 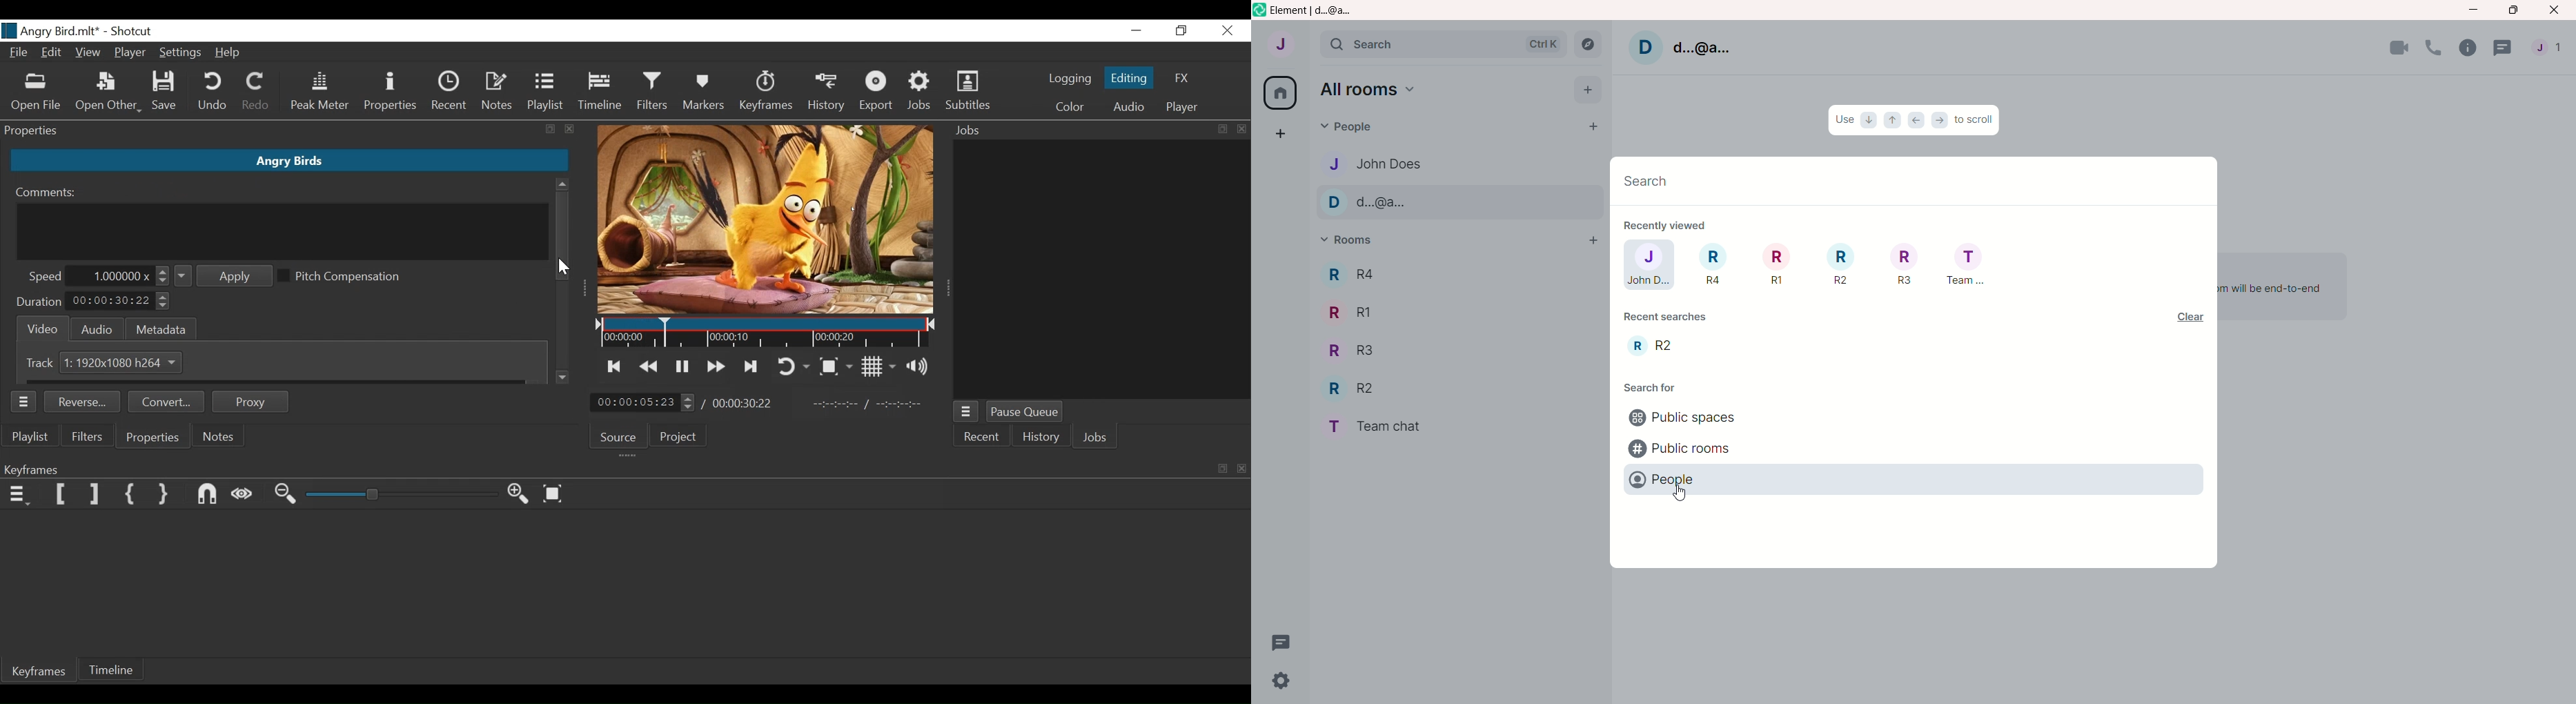 I want to click on maximize, so click(x=2512, y=10).